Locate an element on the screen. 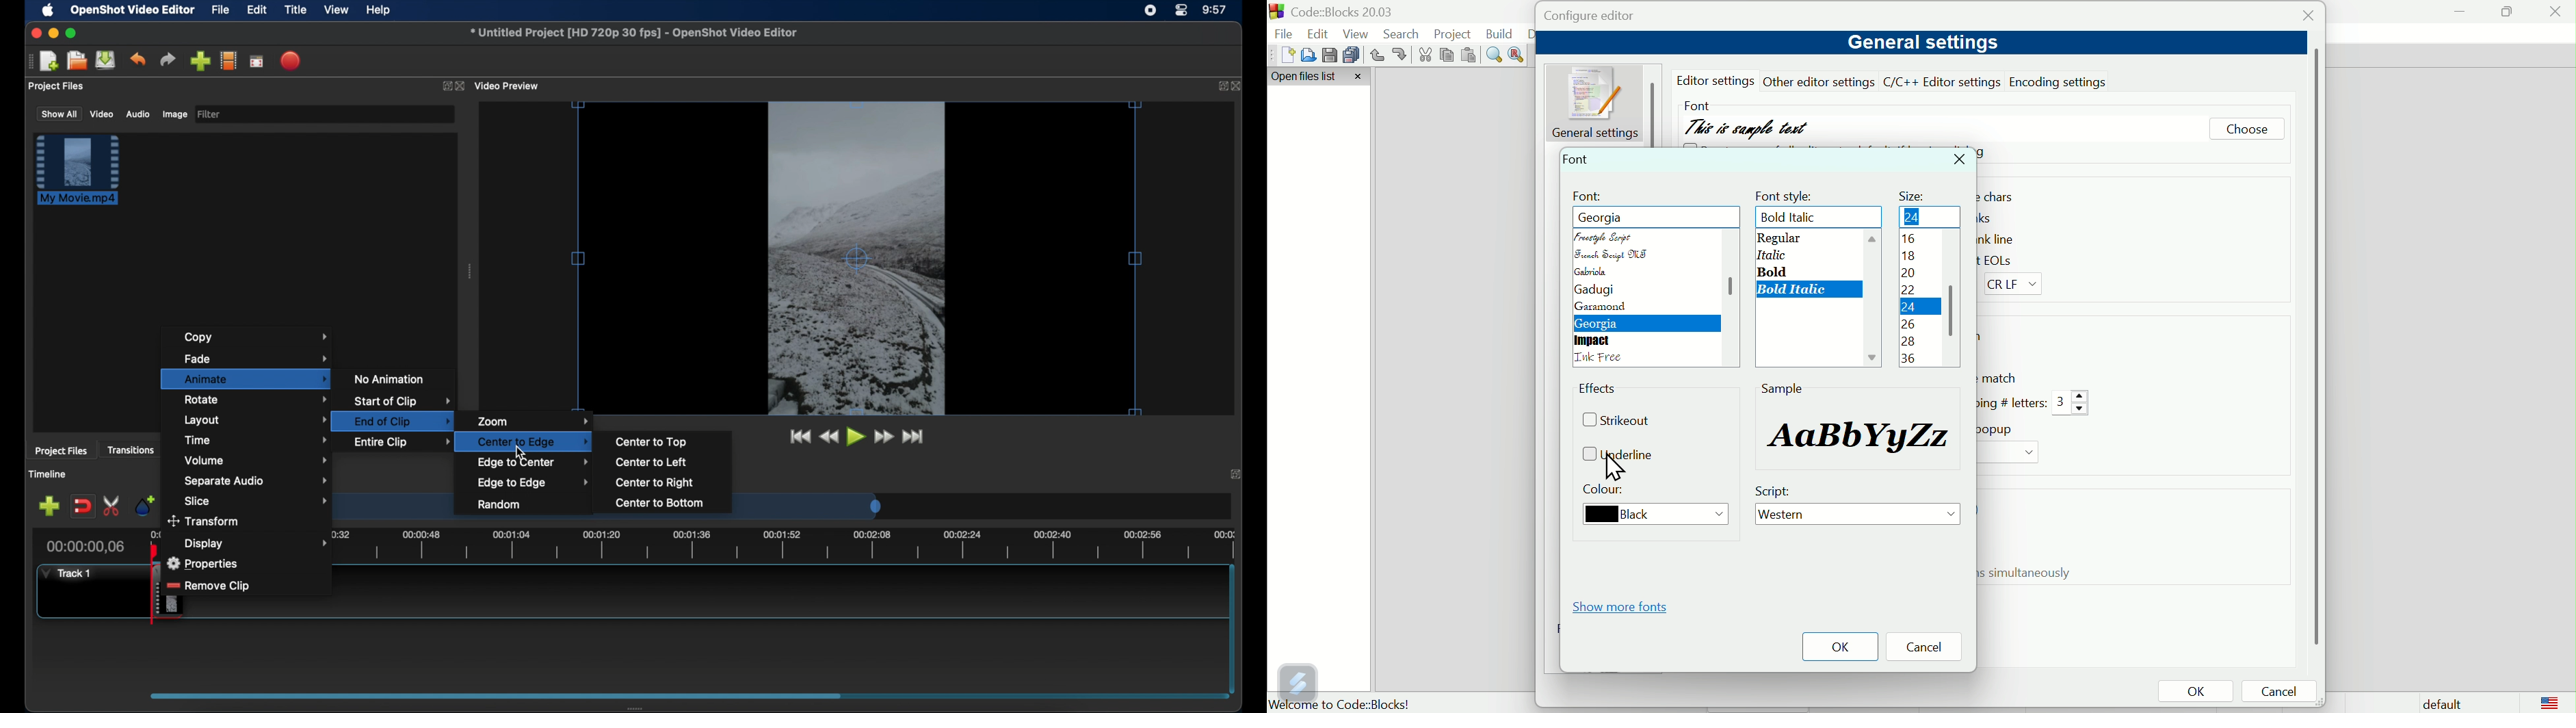 Image resolution: width=2576 pixels, height=728 pixels. drag cursor is located at coordinates (156, 592).